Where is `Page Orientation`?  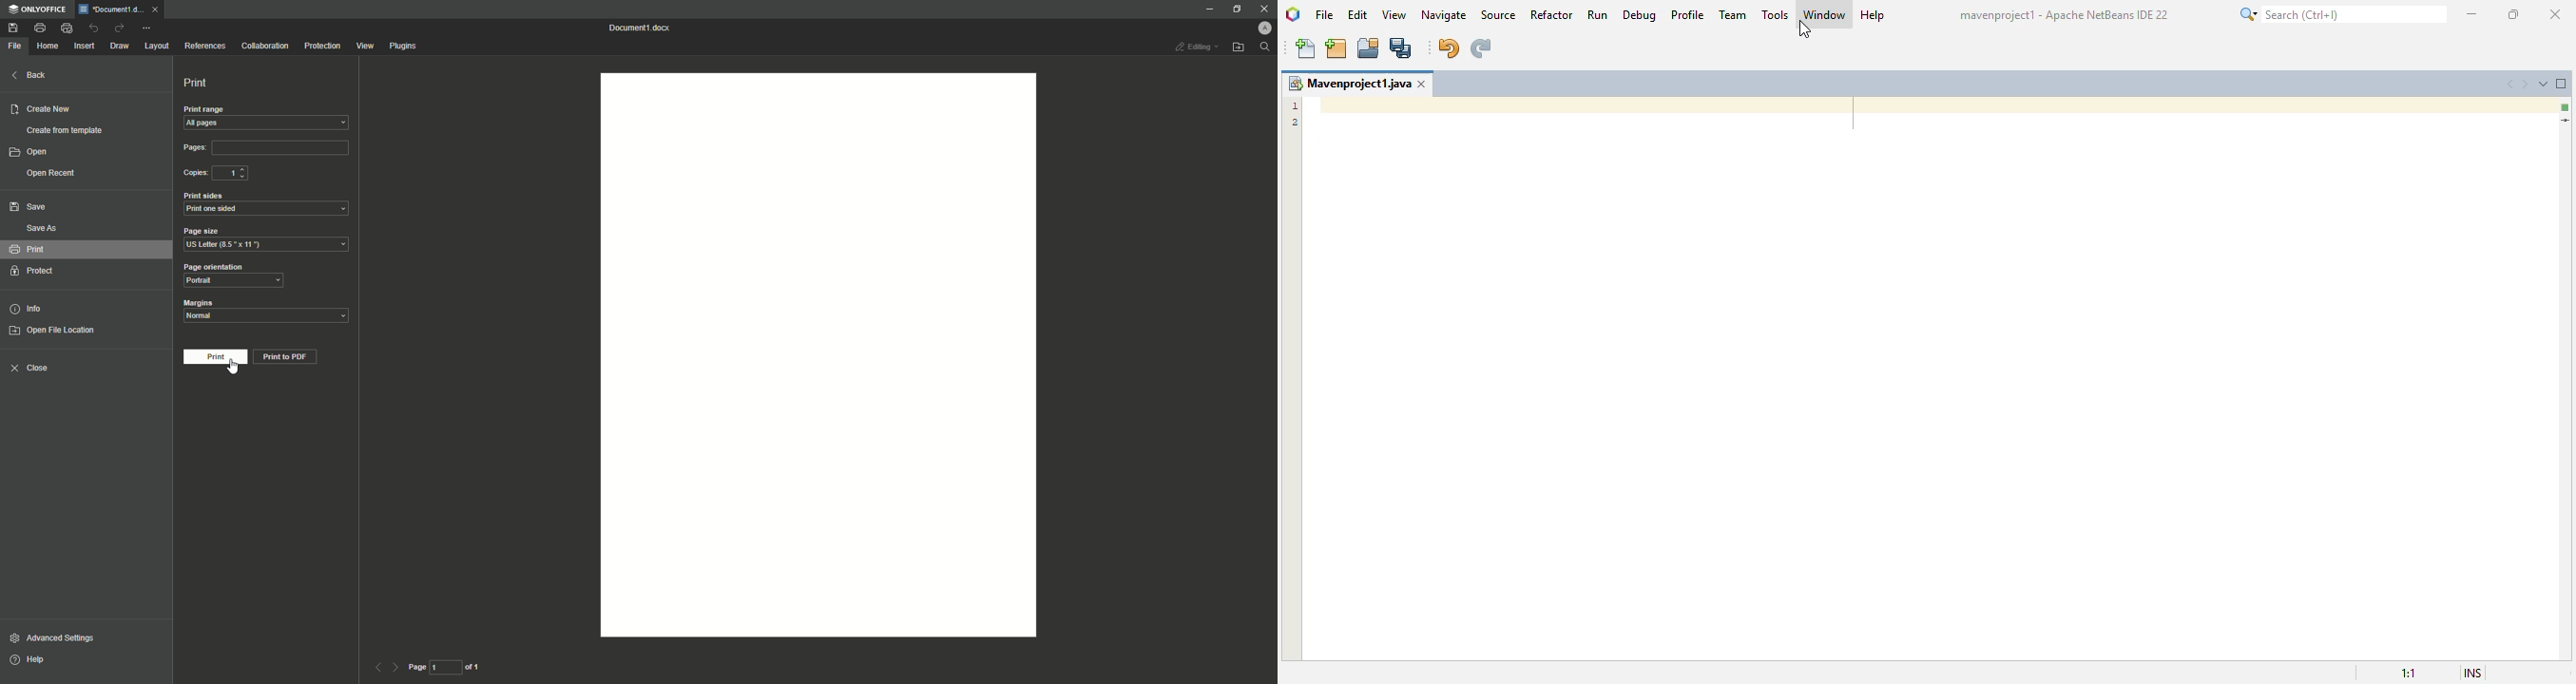
Page Orientation is located at coordinates (228, 265).